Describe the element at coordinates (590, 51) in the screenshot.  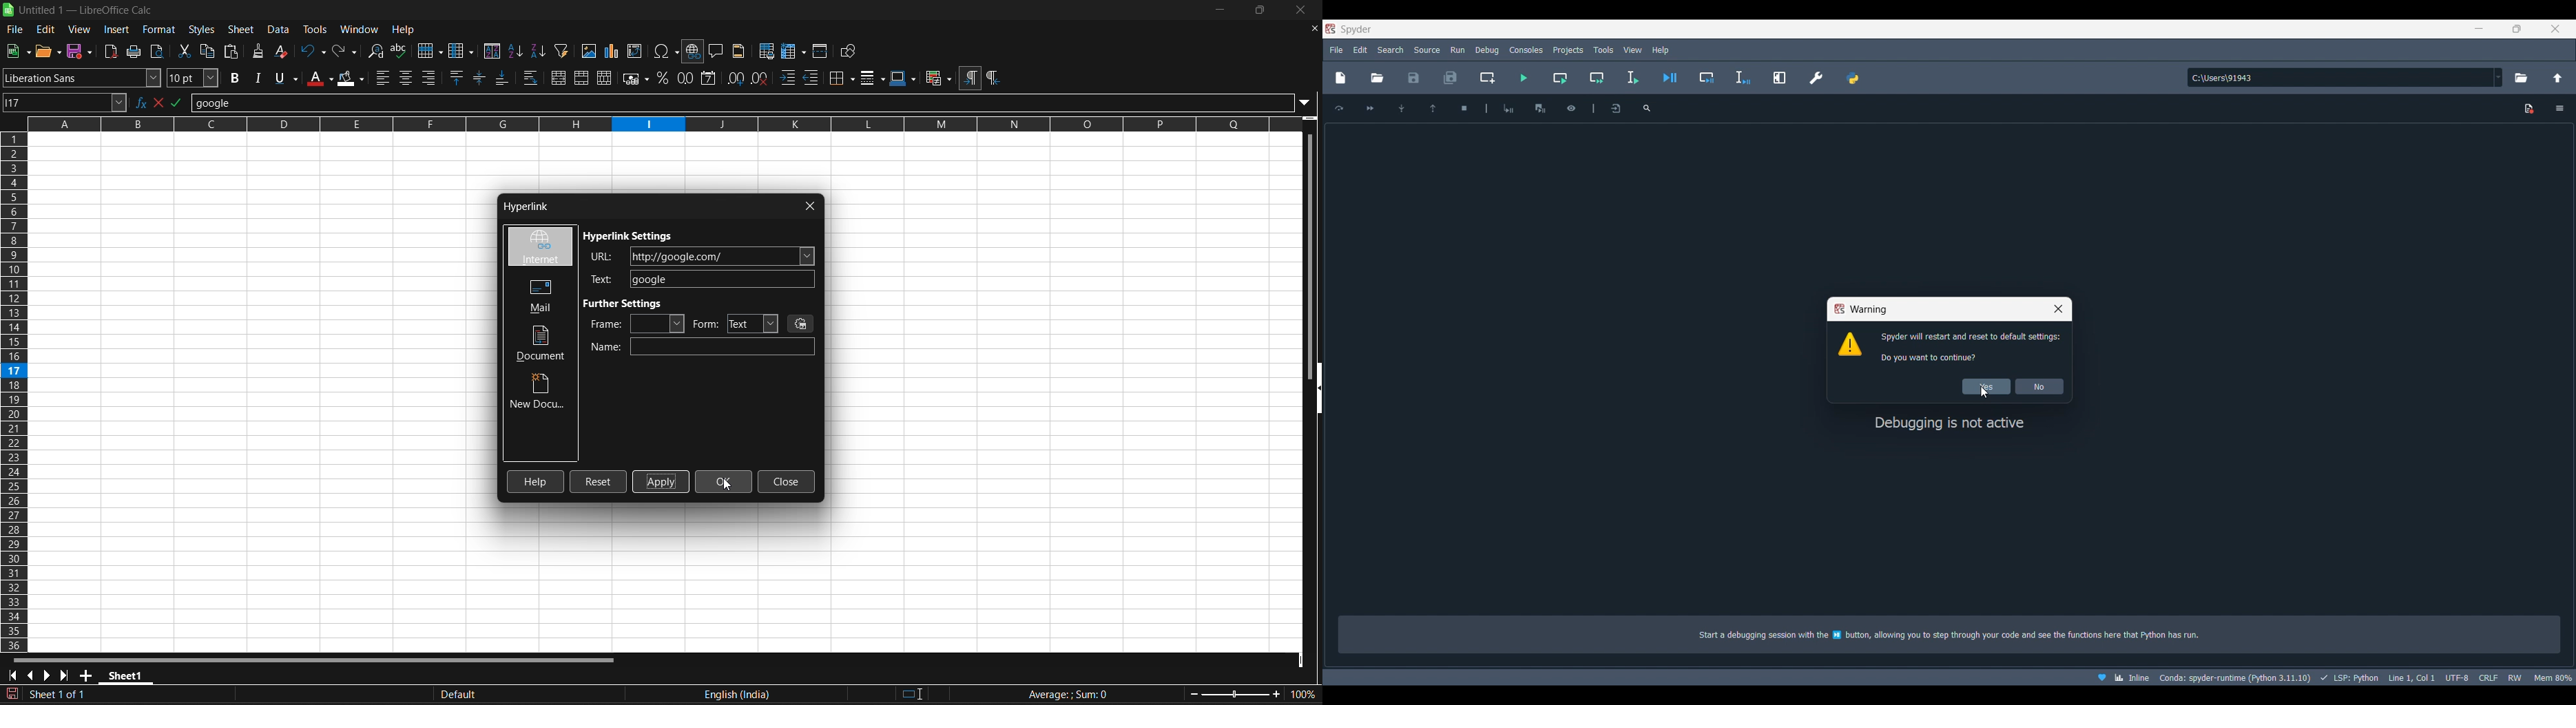
I see `insert image` at that location.